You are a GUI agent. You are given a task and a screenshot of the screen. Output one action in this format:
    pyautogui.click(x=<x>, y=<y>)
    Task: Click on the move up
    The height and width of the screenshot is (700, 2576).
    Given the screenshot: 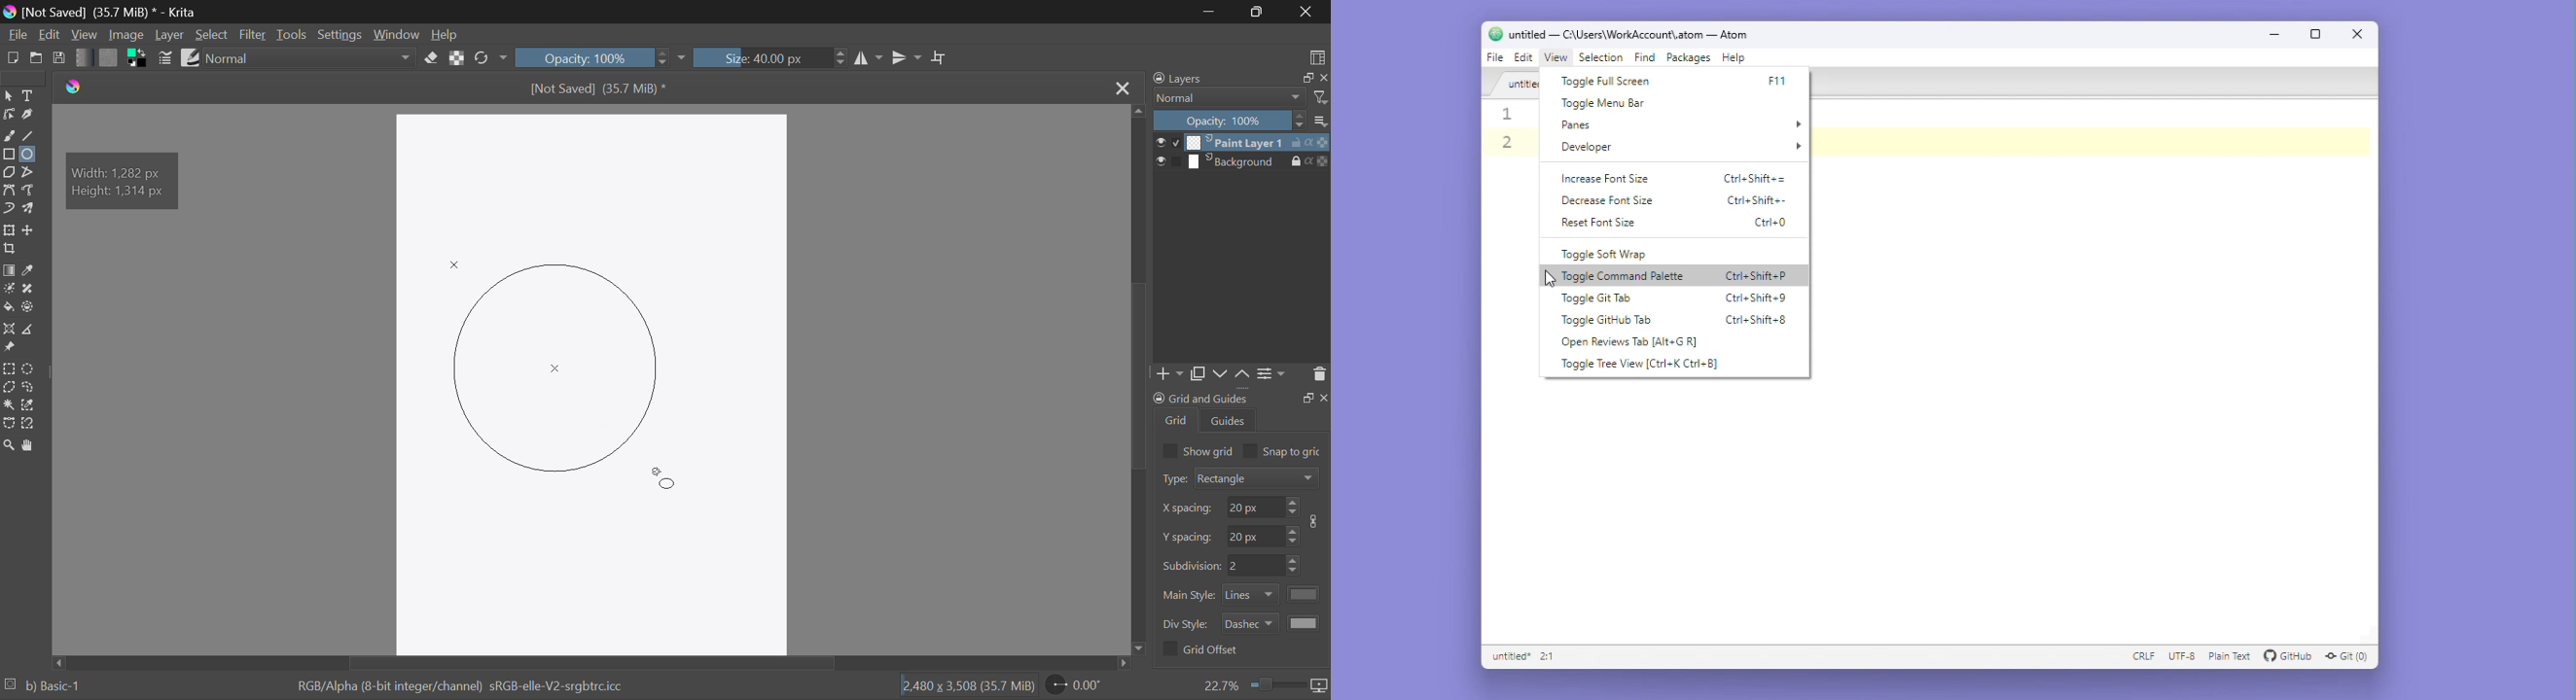 What is the action you would take?
    pyautogui.click(x=1138, y=109)
    